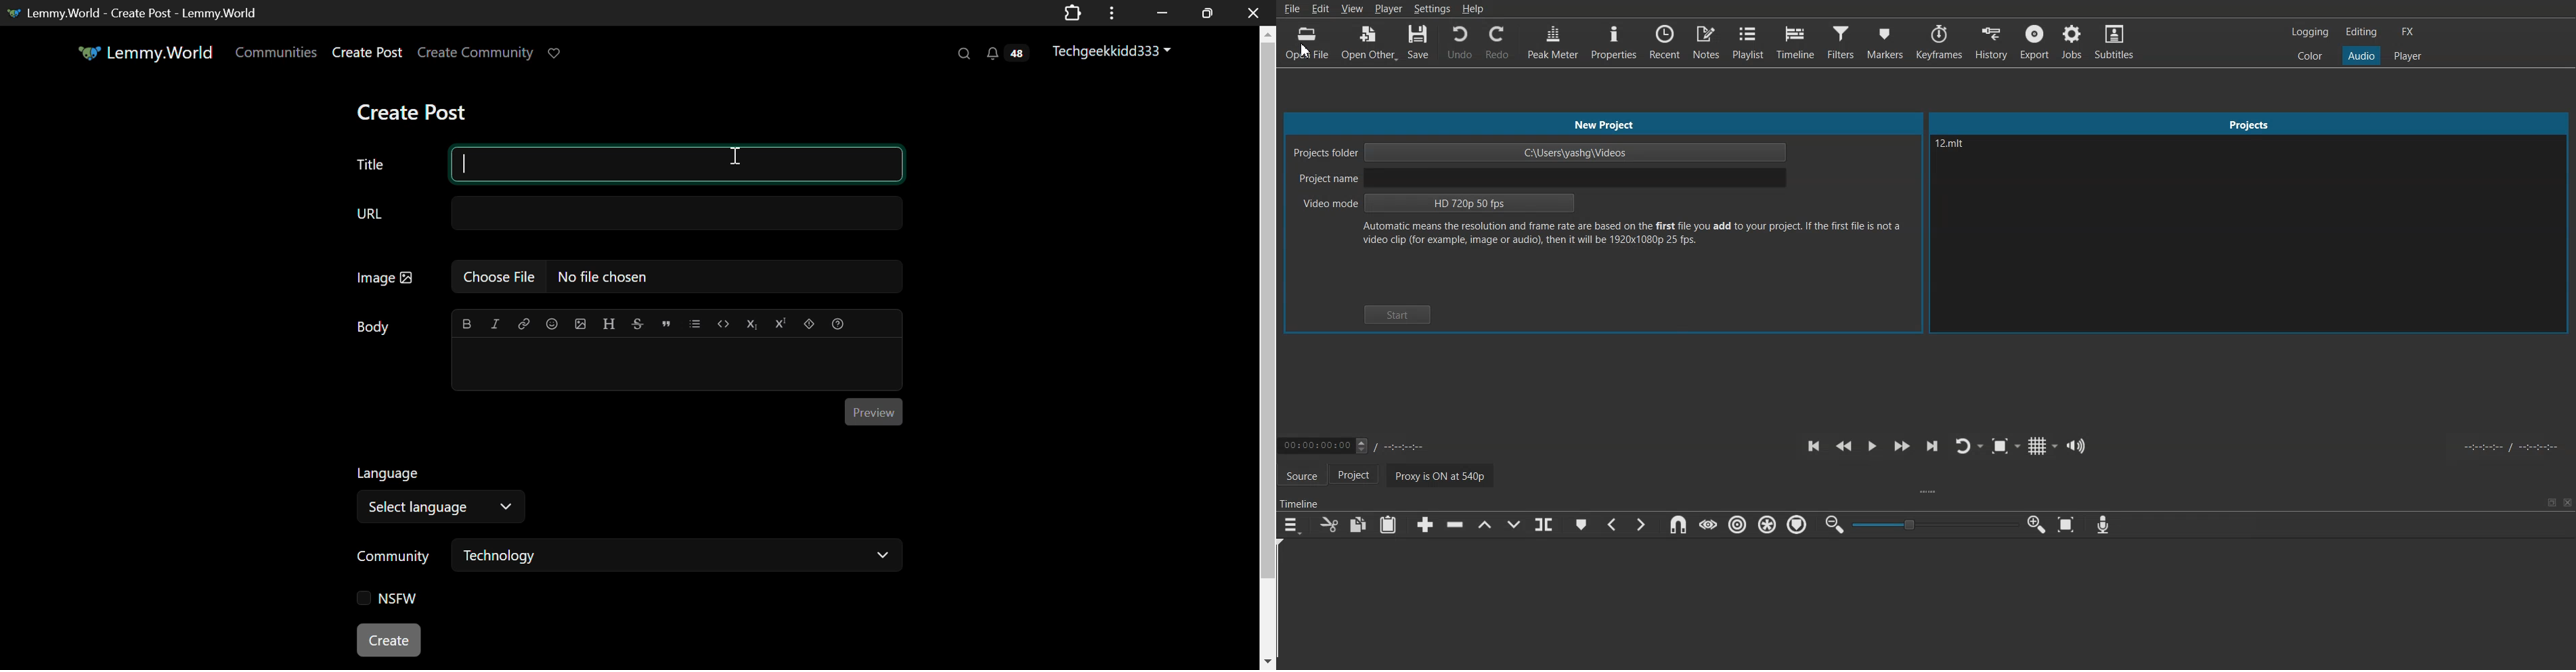 The image size is (2576, 672). What do you see at coordinates (2076, 445) in the screenshot?
I see `Show the volume control` at bounding box center [2076, 445].